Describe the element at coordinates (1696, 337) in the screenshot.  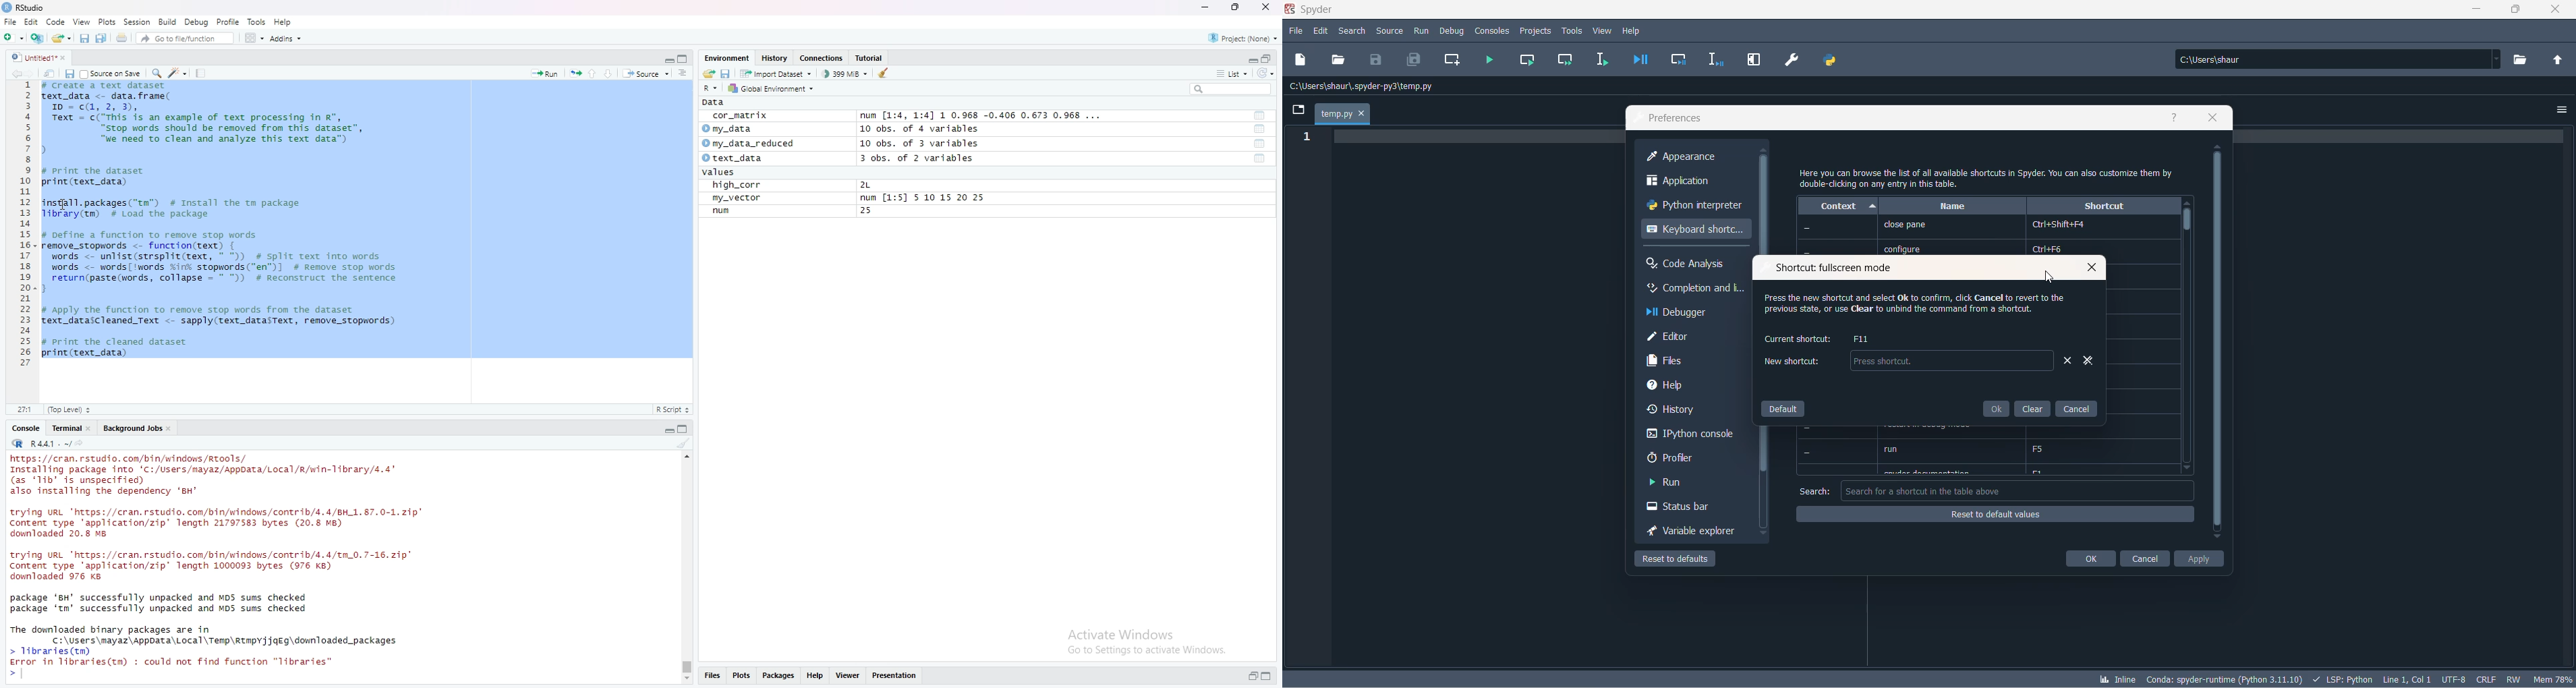
I see `editor` at that location.